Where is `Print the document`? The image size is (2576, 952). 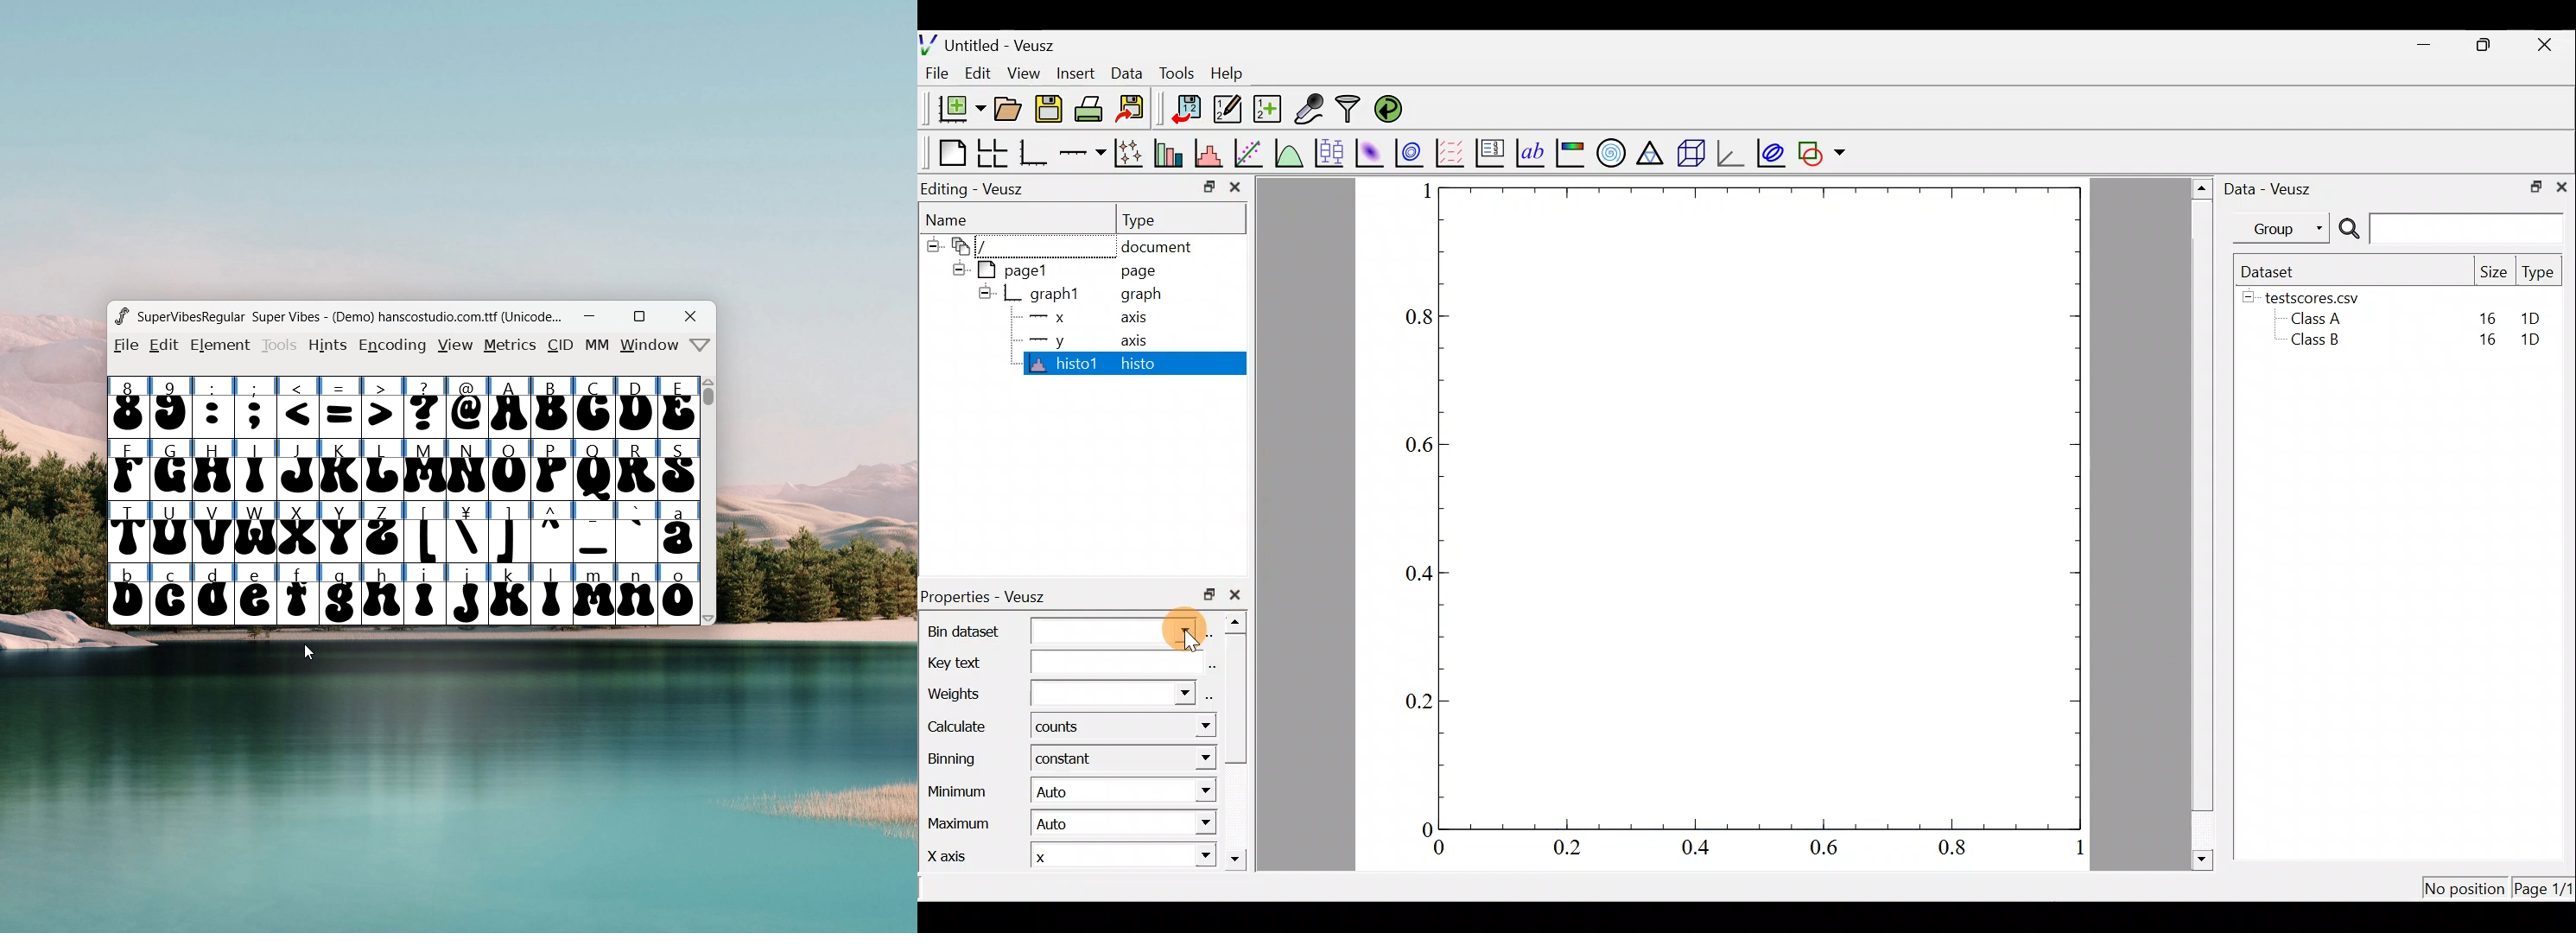
Print the document is located at coordinates (1089, 108).